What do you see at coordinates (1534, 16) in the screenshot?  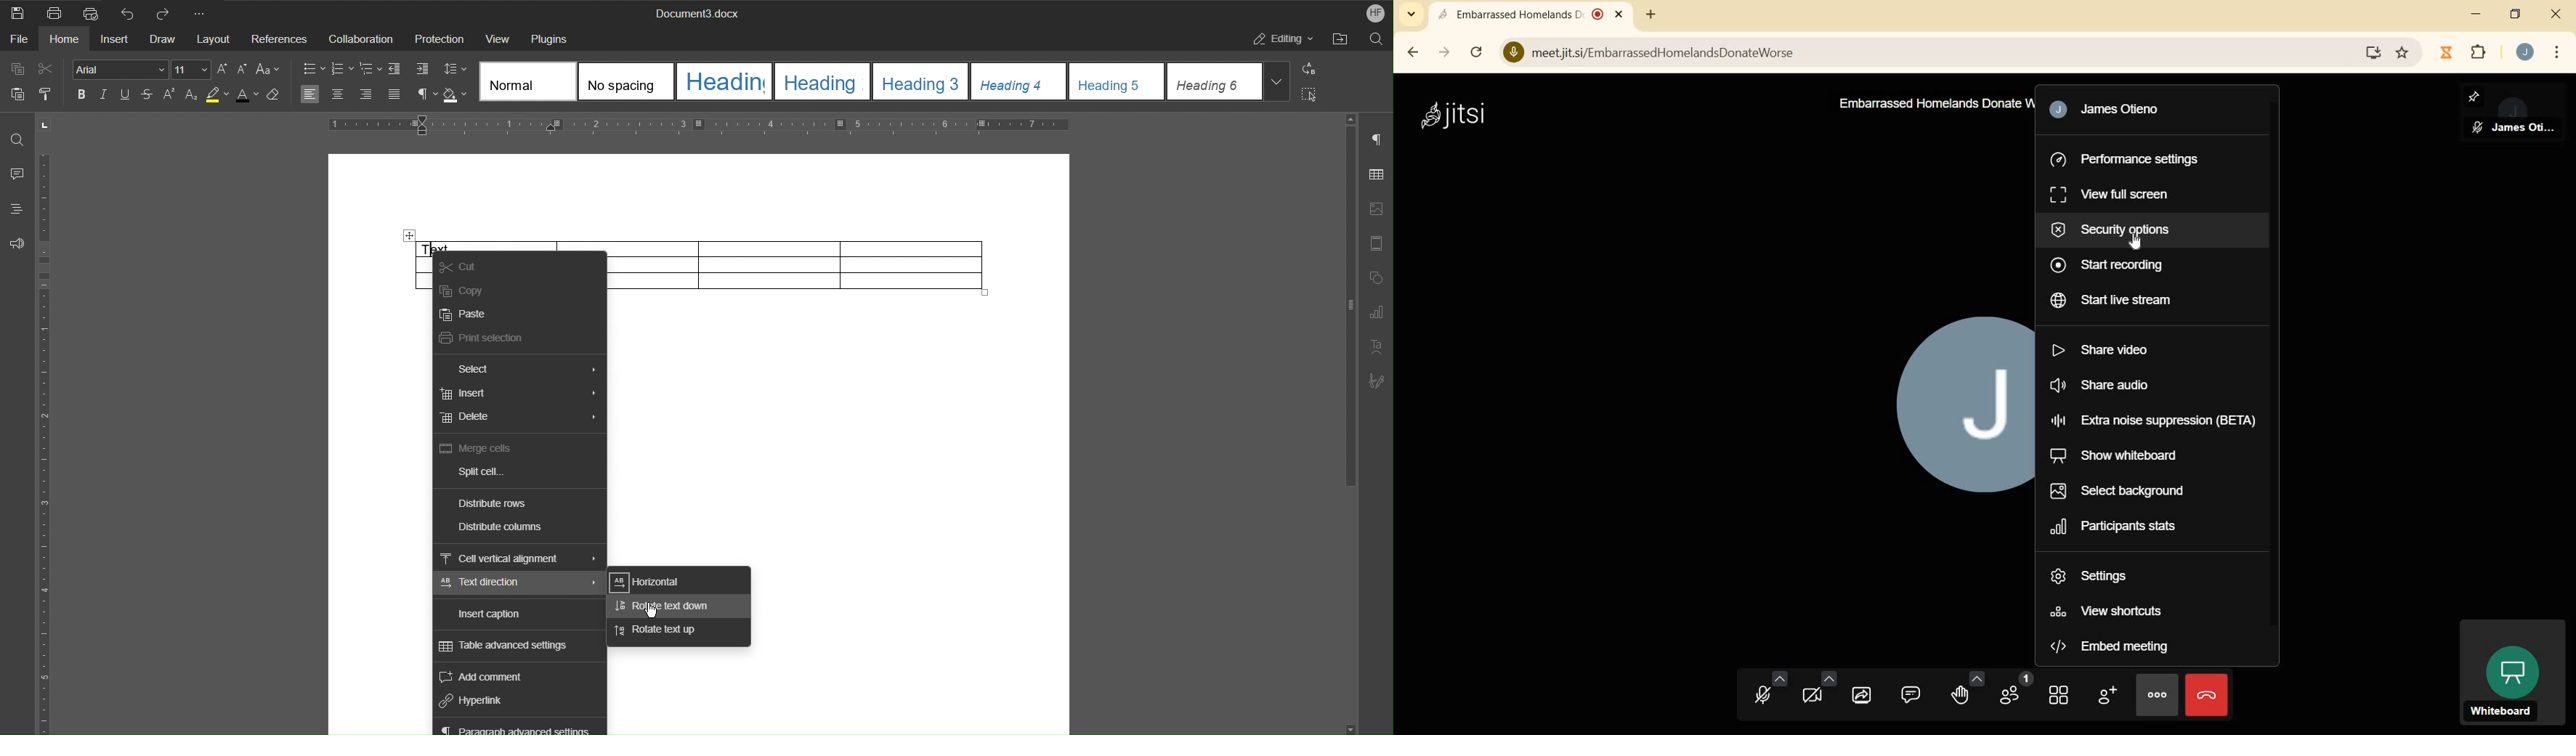 I see `current open tab` at bounding box center [1534, 16].